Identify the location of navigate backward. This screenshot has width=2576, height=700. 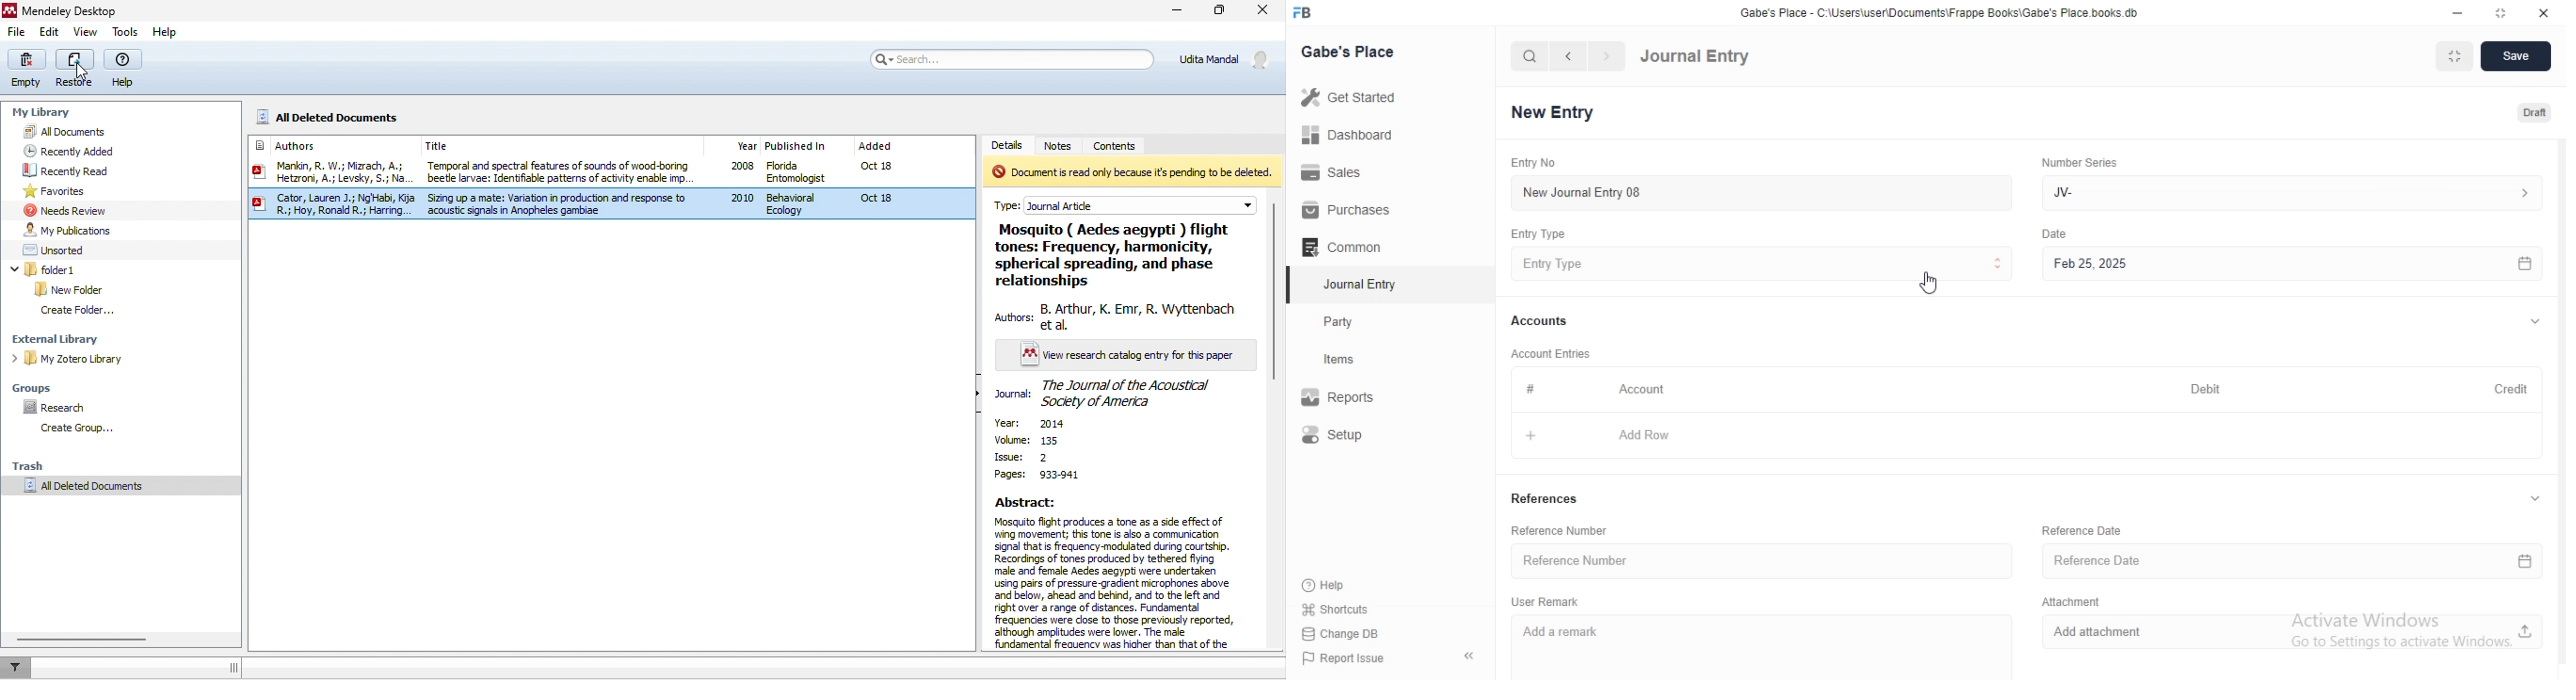
(1571, 56).